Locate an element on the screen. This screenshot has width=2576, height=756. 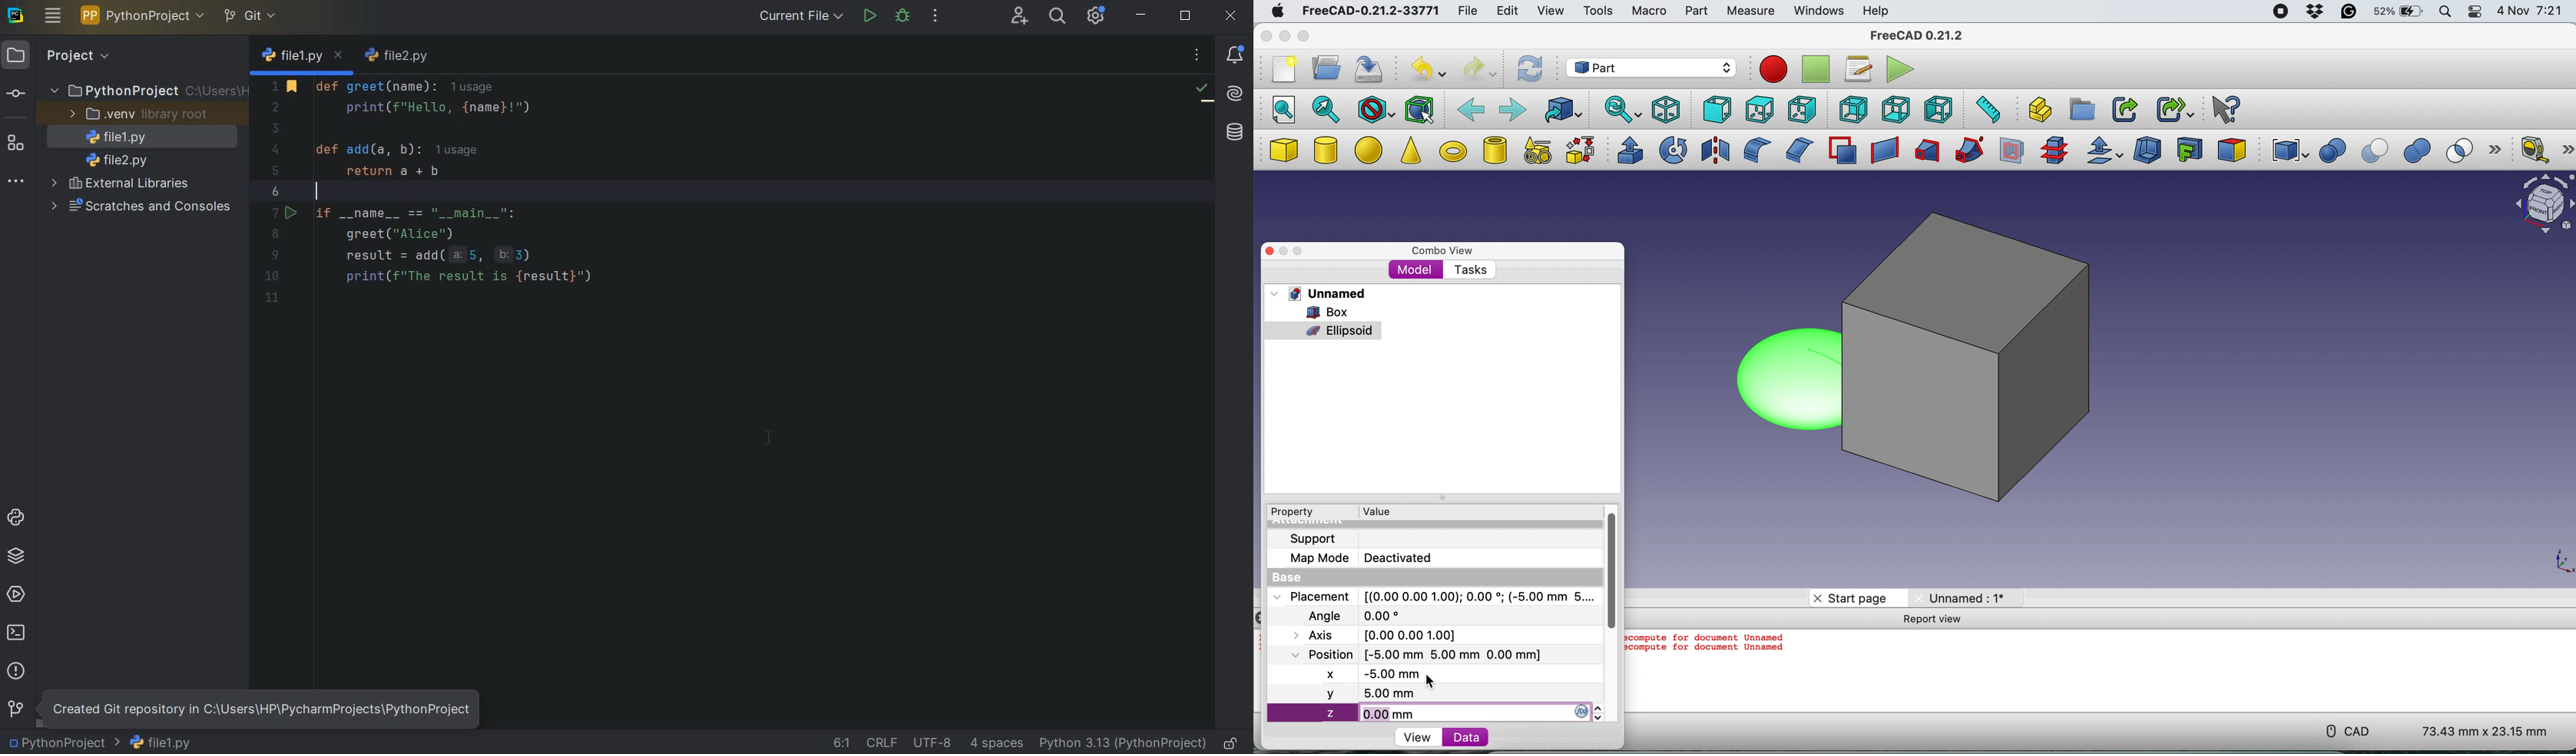
mirroring is located at coordinates (1716, 149).